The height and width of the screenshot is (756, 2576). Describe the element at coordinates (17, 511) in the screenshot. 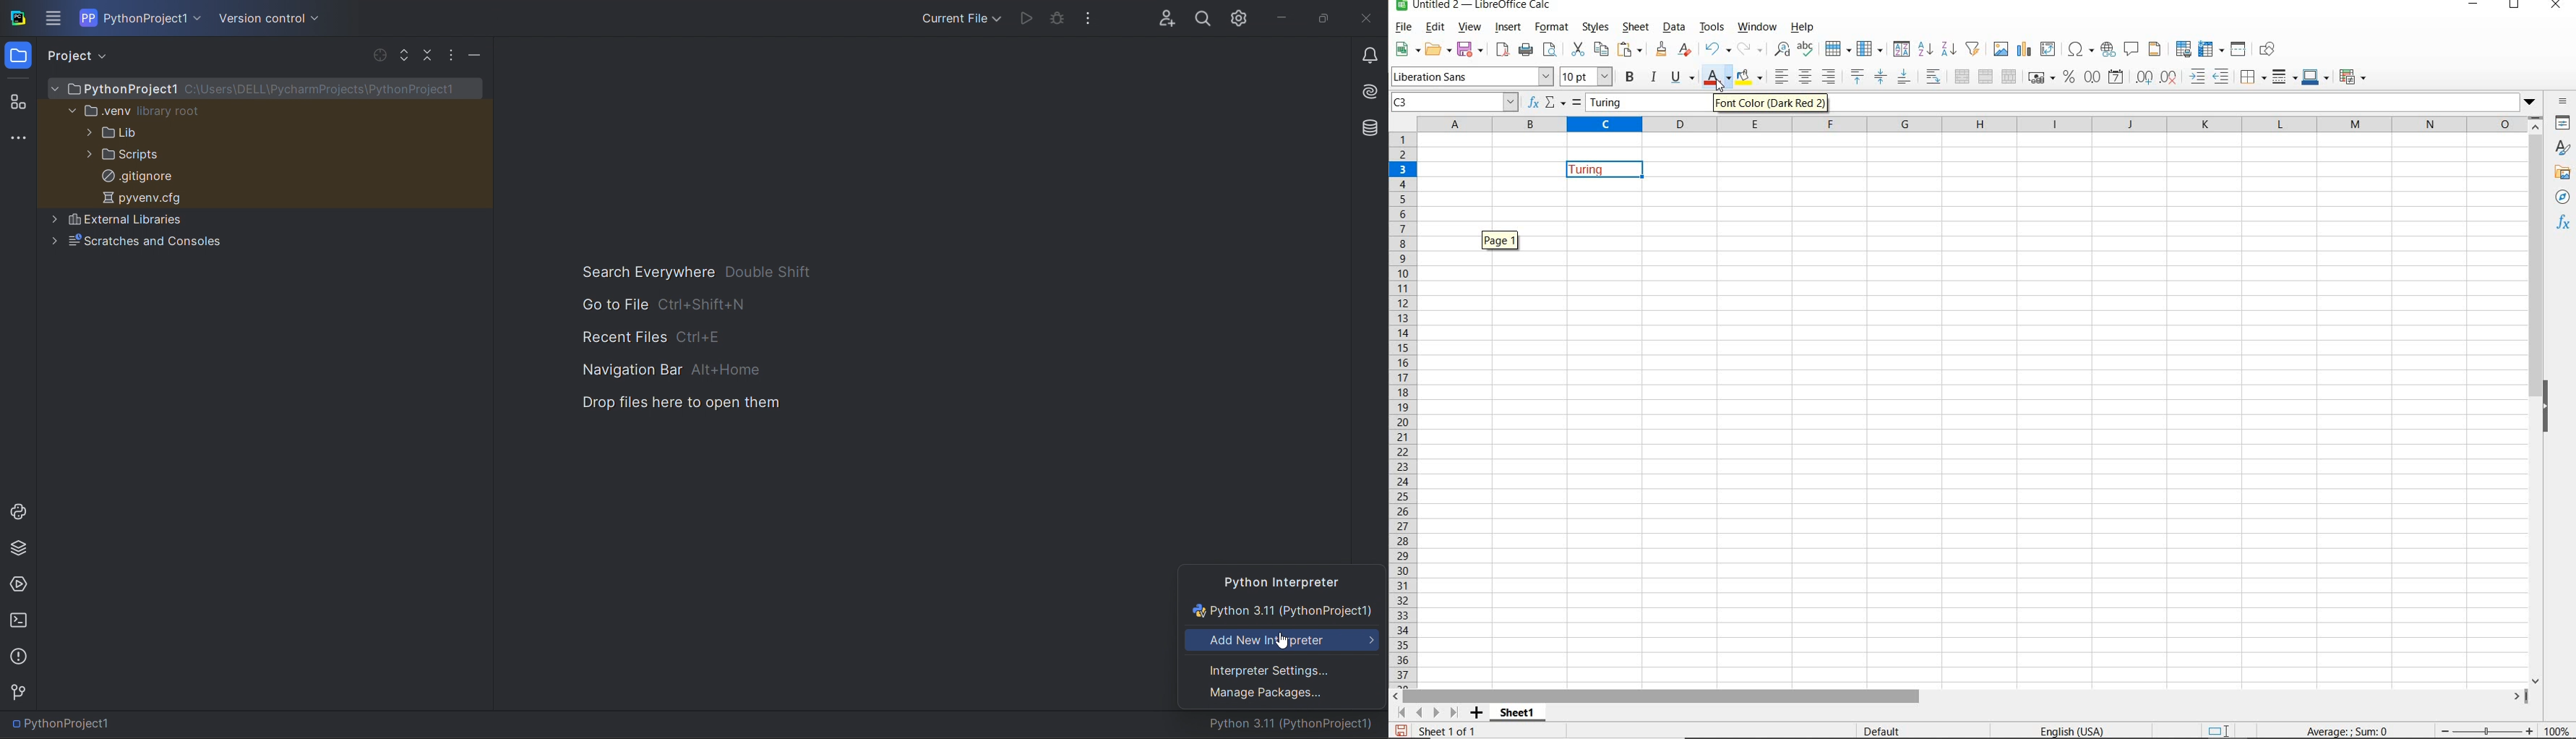

I see `python console` at that location.